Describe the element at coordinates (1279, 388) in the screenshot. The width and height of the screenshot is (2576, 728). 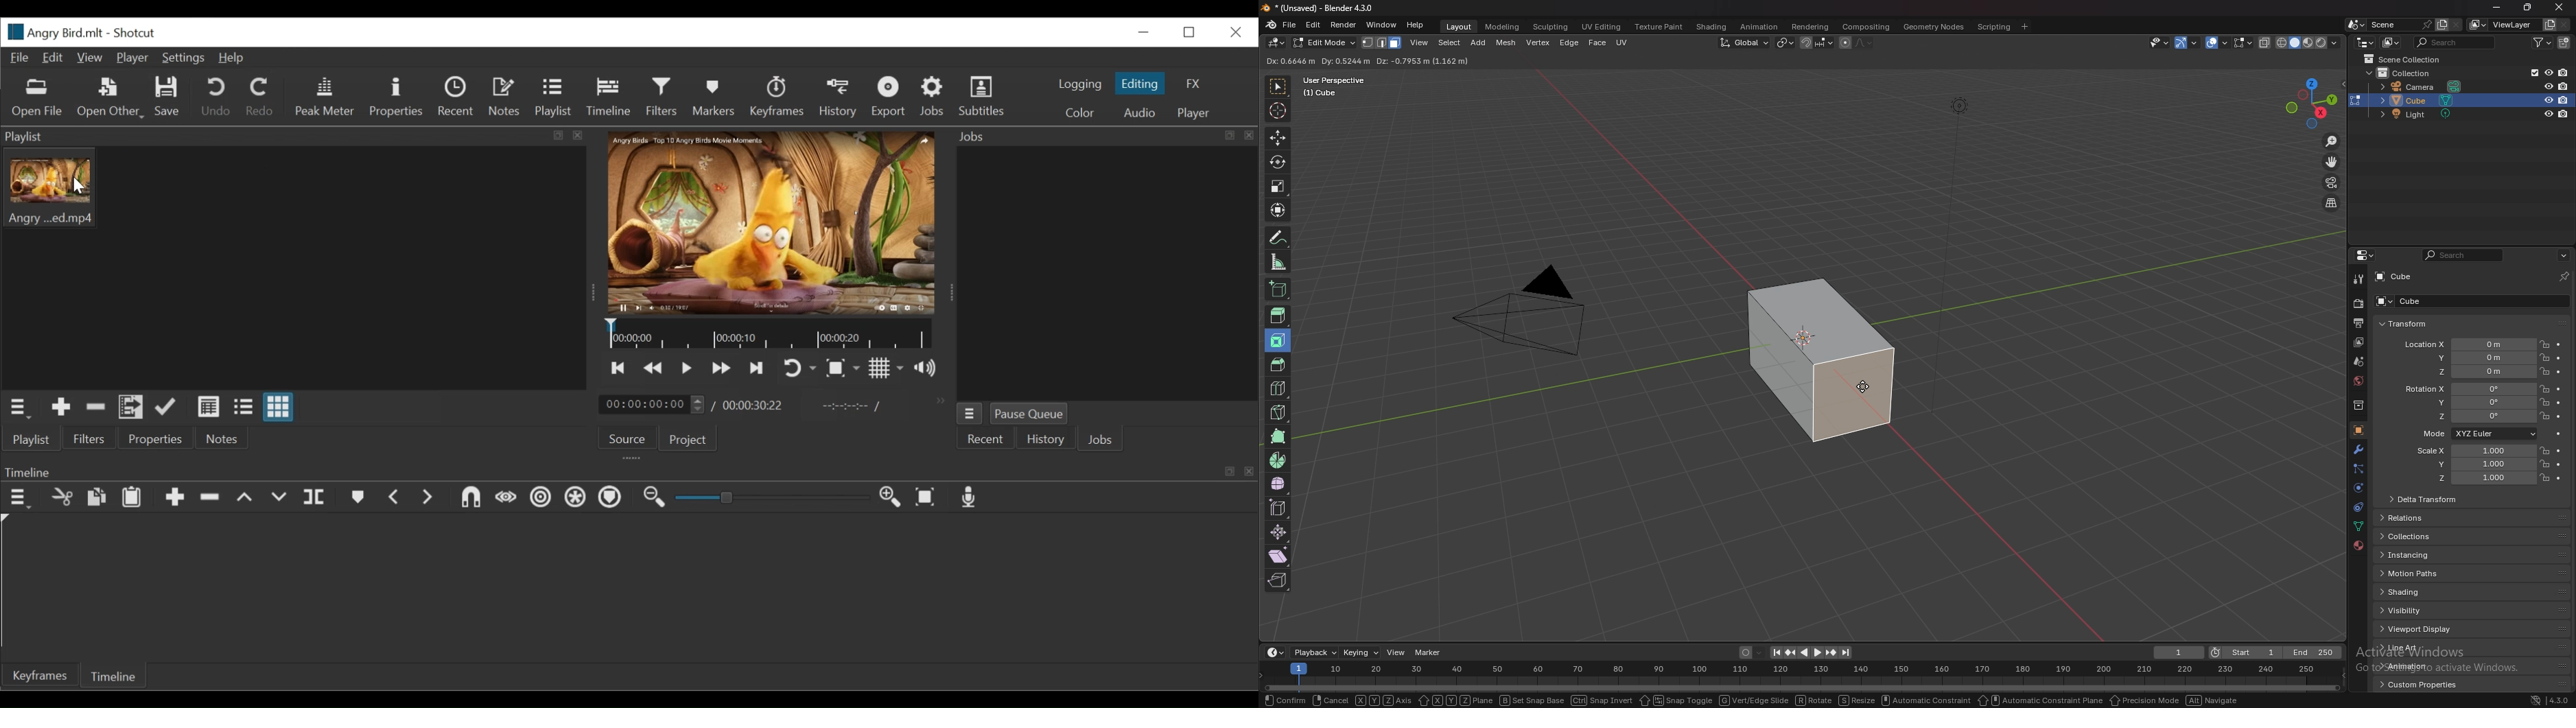
I see `loop cut` at that location.